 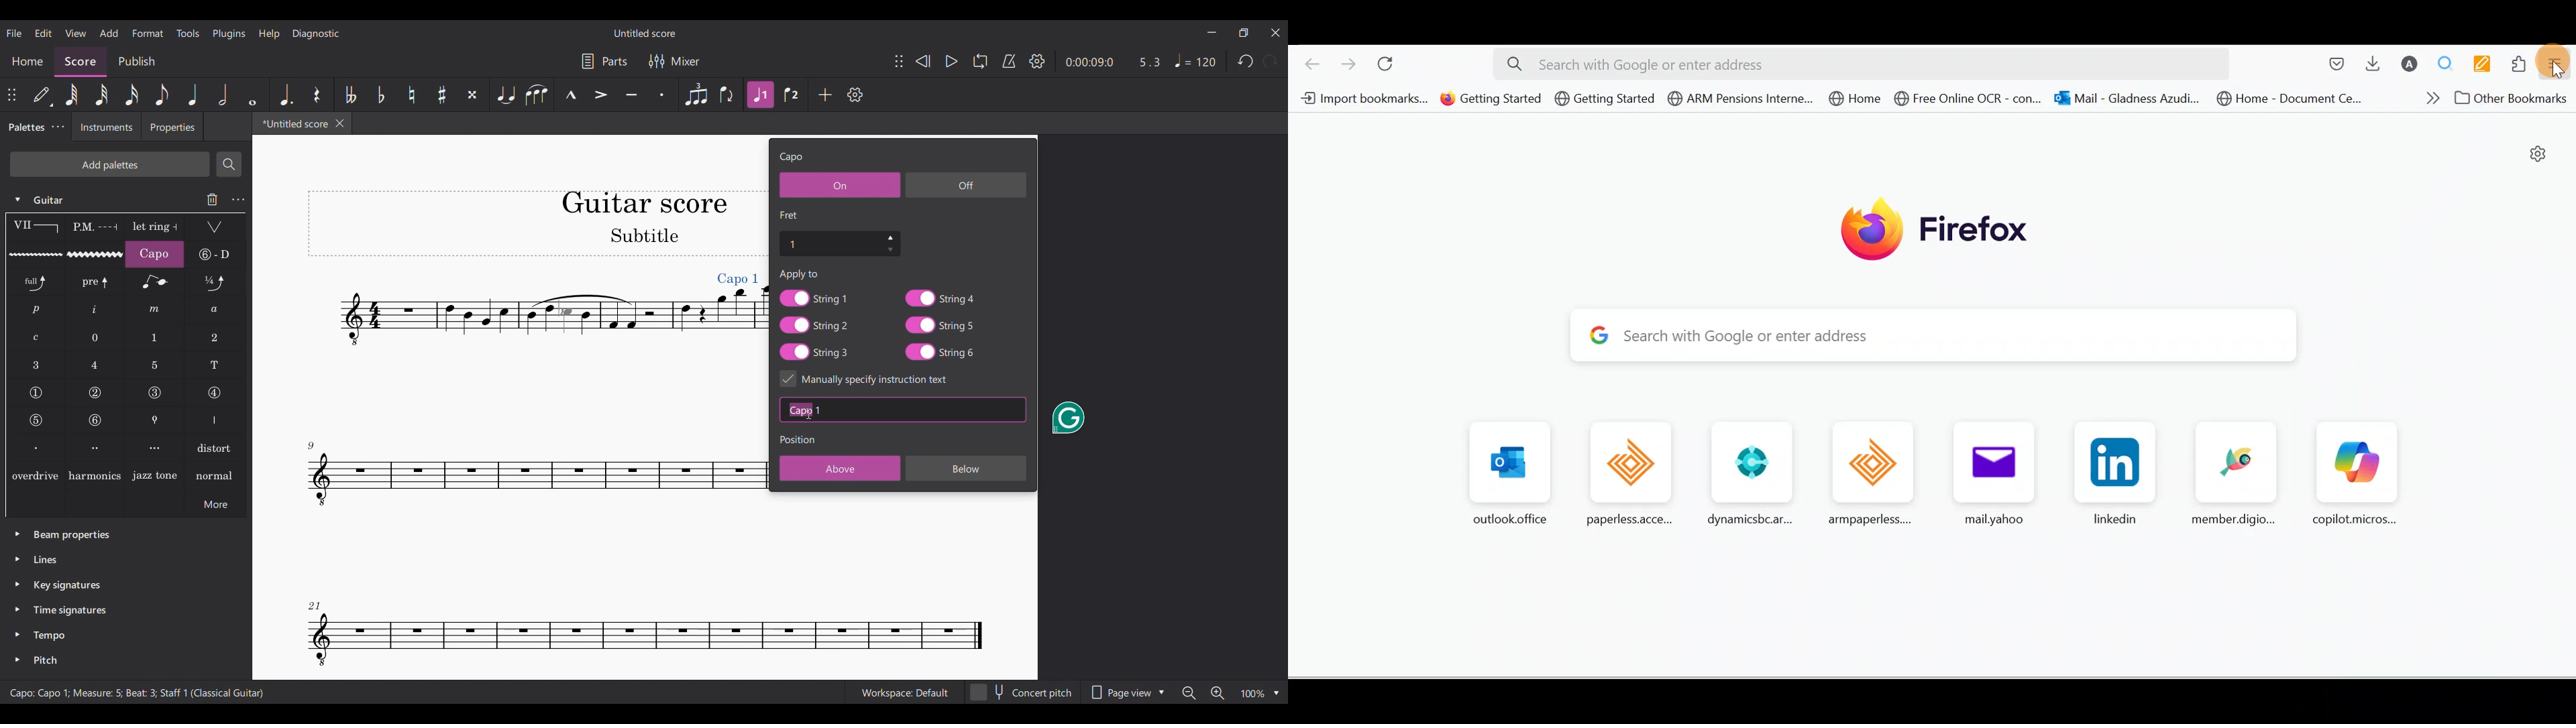 What do you see at coordinates (1190, 693) in the screenshot?
I see `Zoom out` at bounding box center [1190, 693].